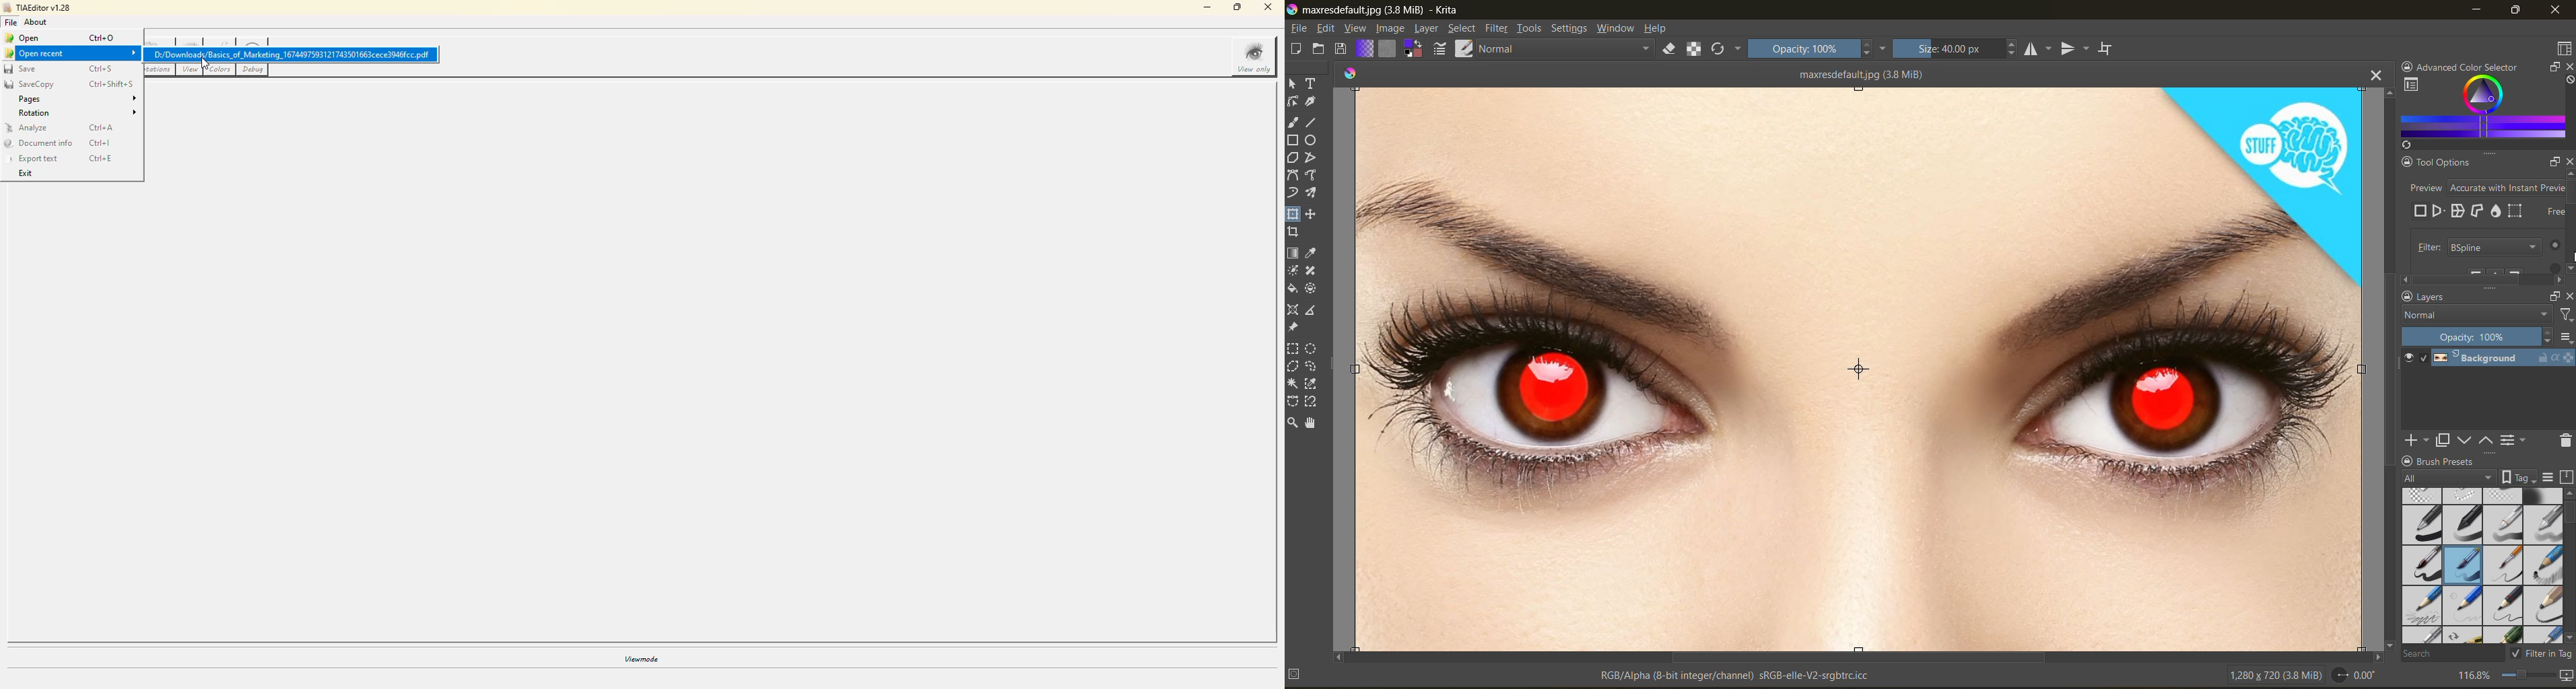 This screenshot has height=700, width=2576. I want to click on tool, so click(1312, 271).